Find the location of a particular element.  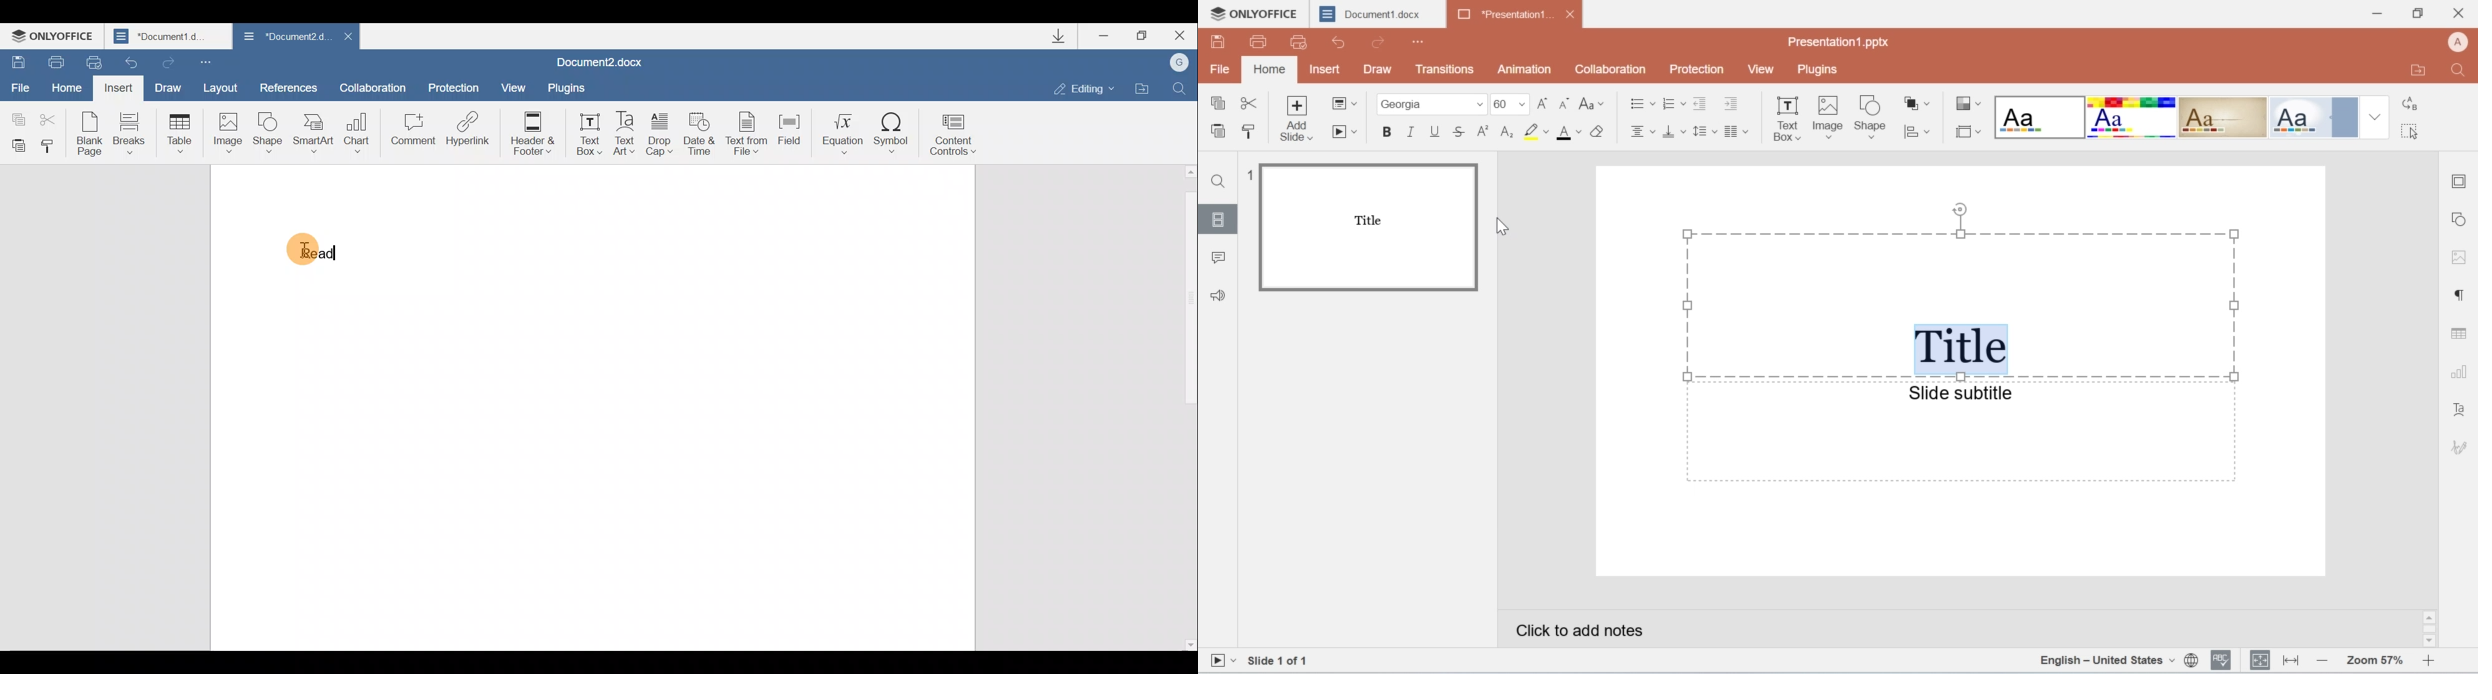

logo is located at coordinates (1252, 13).